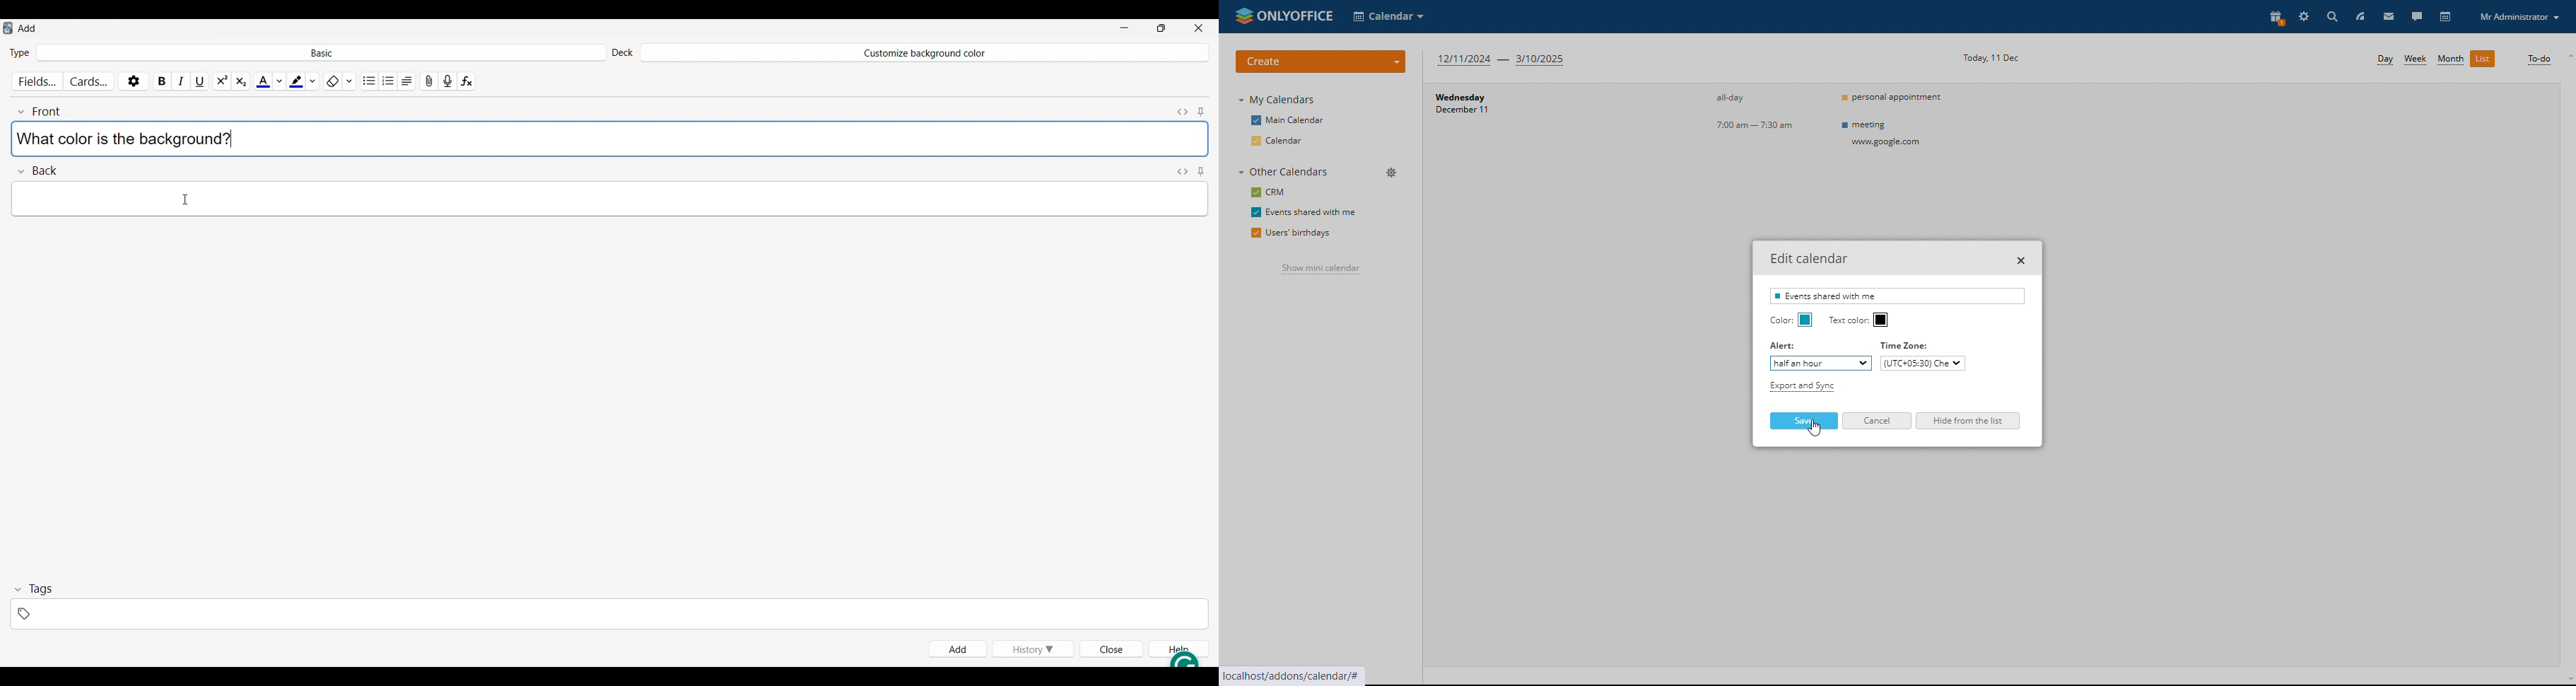 This screenshot has width=2576, height=700. What do you see at coordinates (1881, 320) in the screenshot?
I see `text color` at bounding box center [1881, 320].